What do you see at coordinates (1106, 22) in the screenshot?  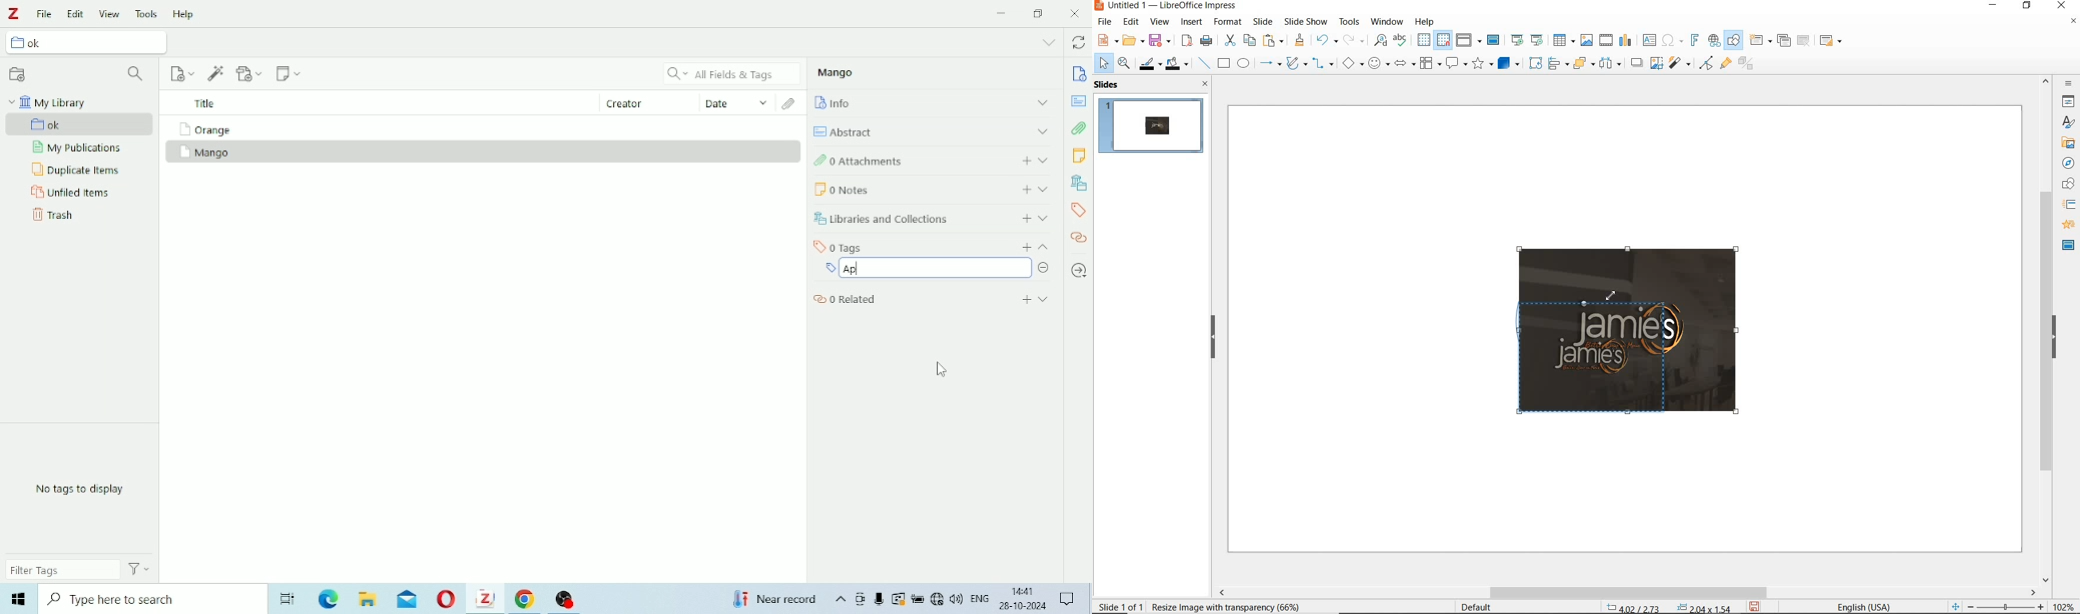 I see `file` at bounding box center [1106, 22].